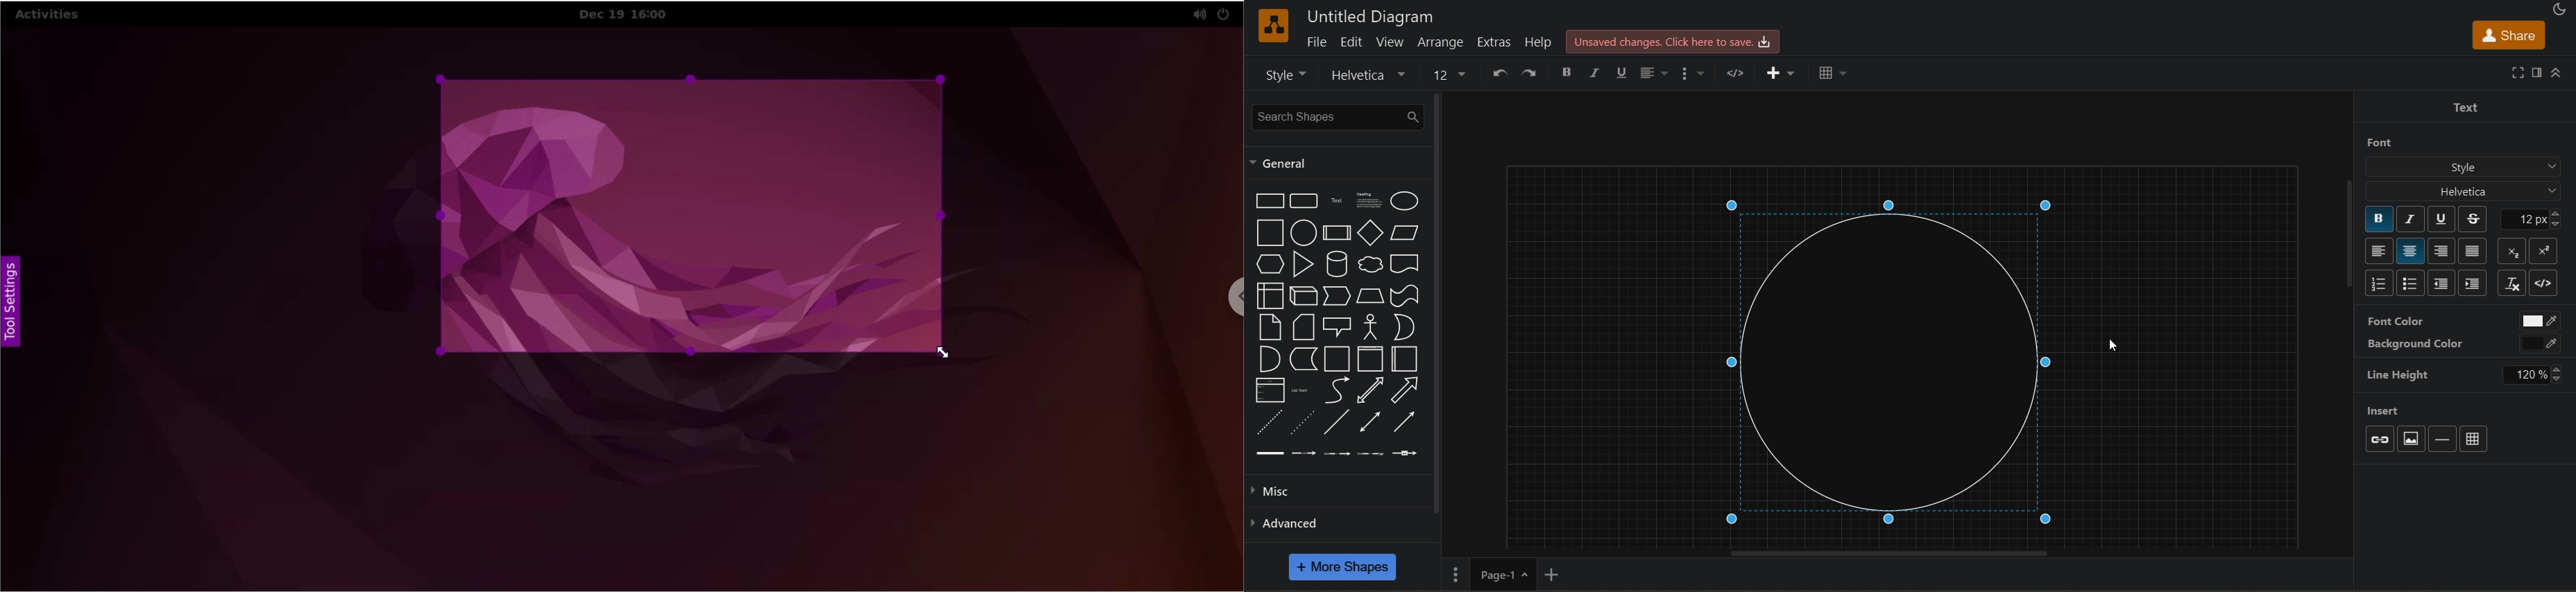 The height and width of the screenshot is (616, 2576). I want to click on style, so click(2462, 166).